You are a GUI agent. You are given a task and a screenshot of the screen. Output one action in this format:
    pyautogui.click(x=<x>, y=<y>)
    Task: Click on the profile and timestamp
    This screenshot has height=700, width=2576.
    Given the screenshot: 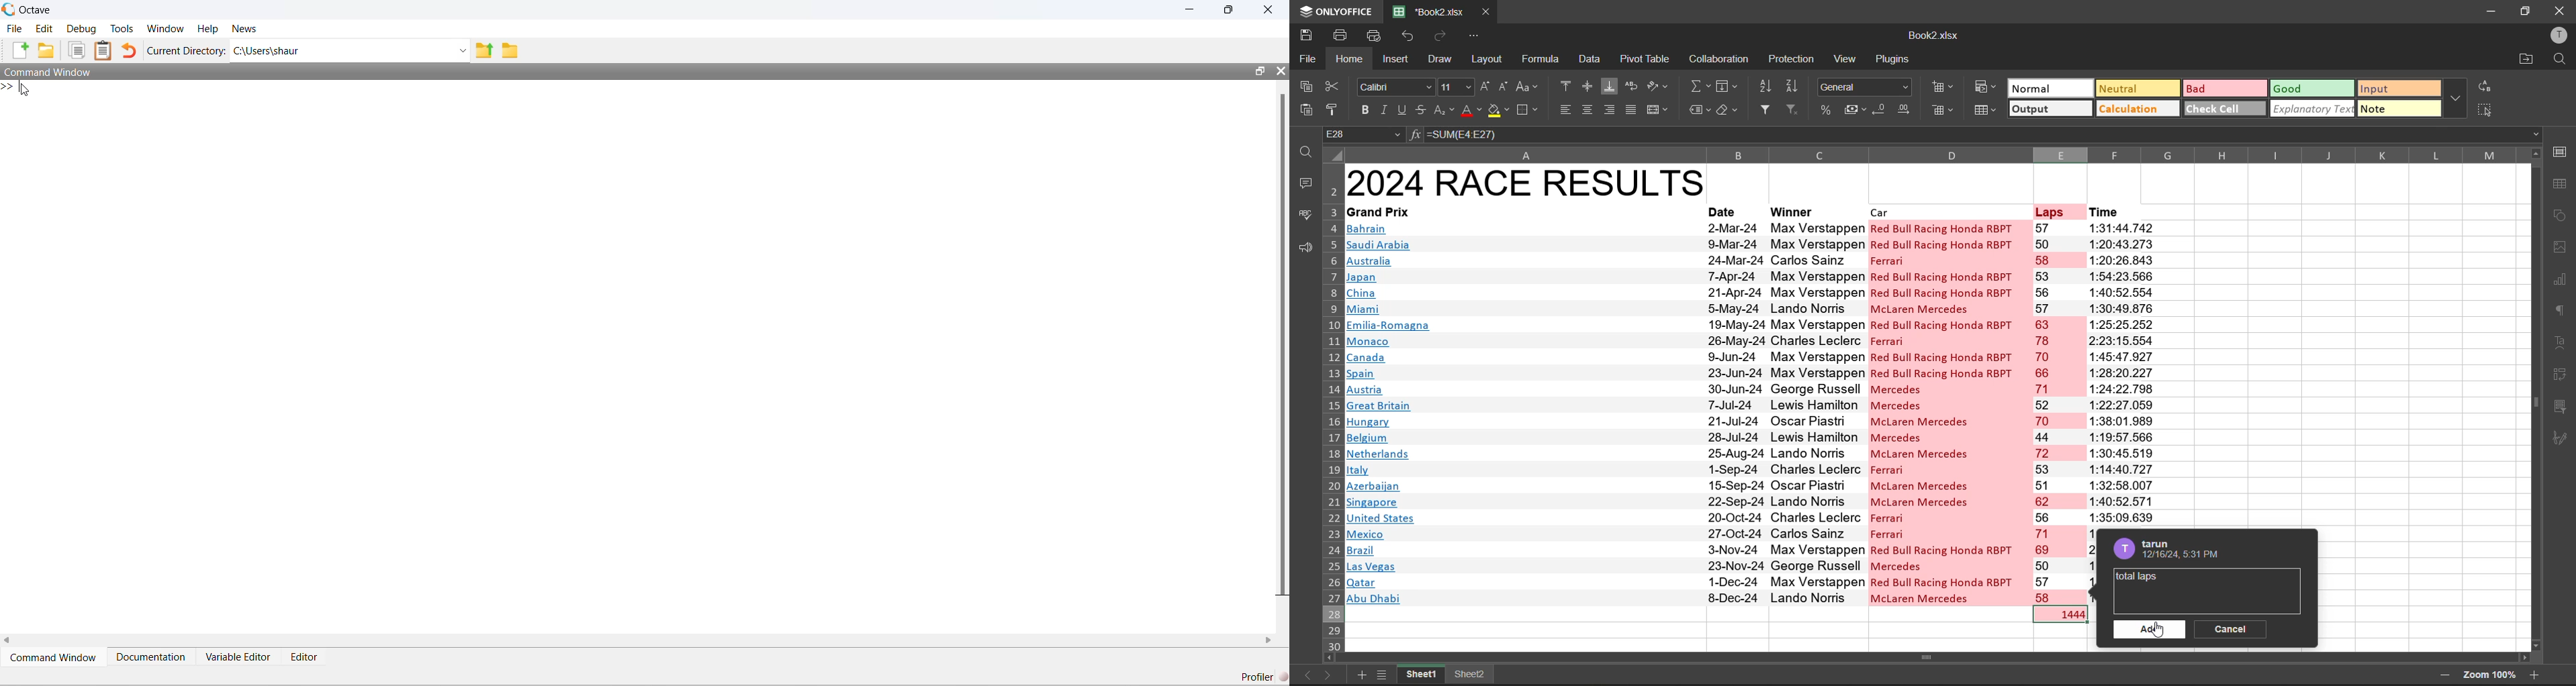 What is the action you would take?
    pyautogui.click(x=2187, y=551)
    